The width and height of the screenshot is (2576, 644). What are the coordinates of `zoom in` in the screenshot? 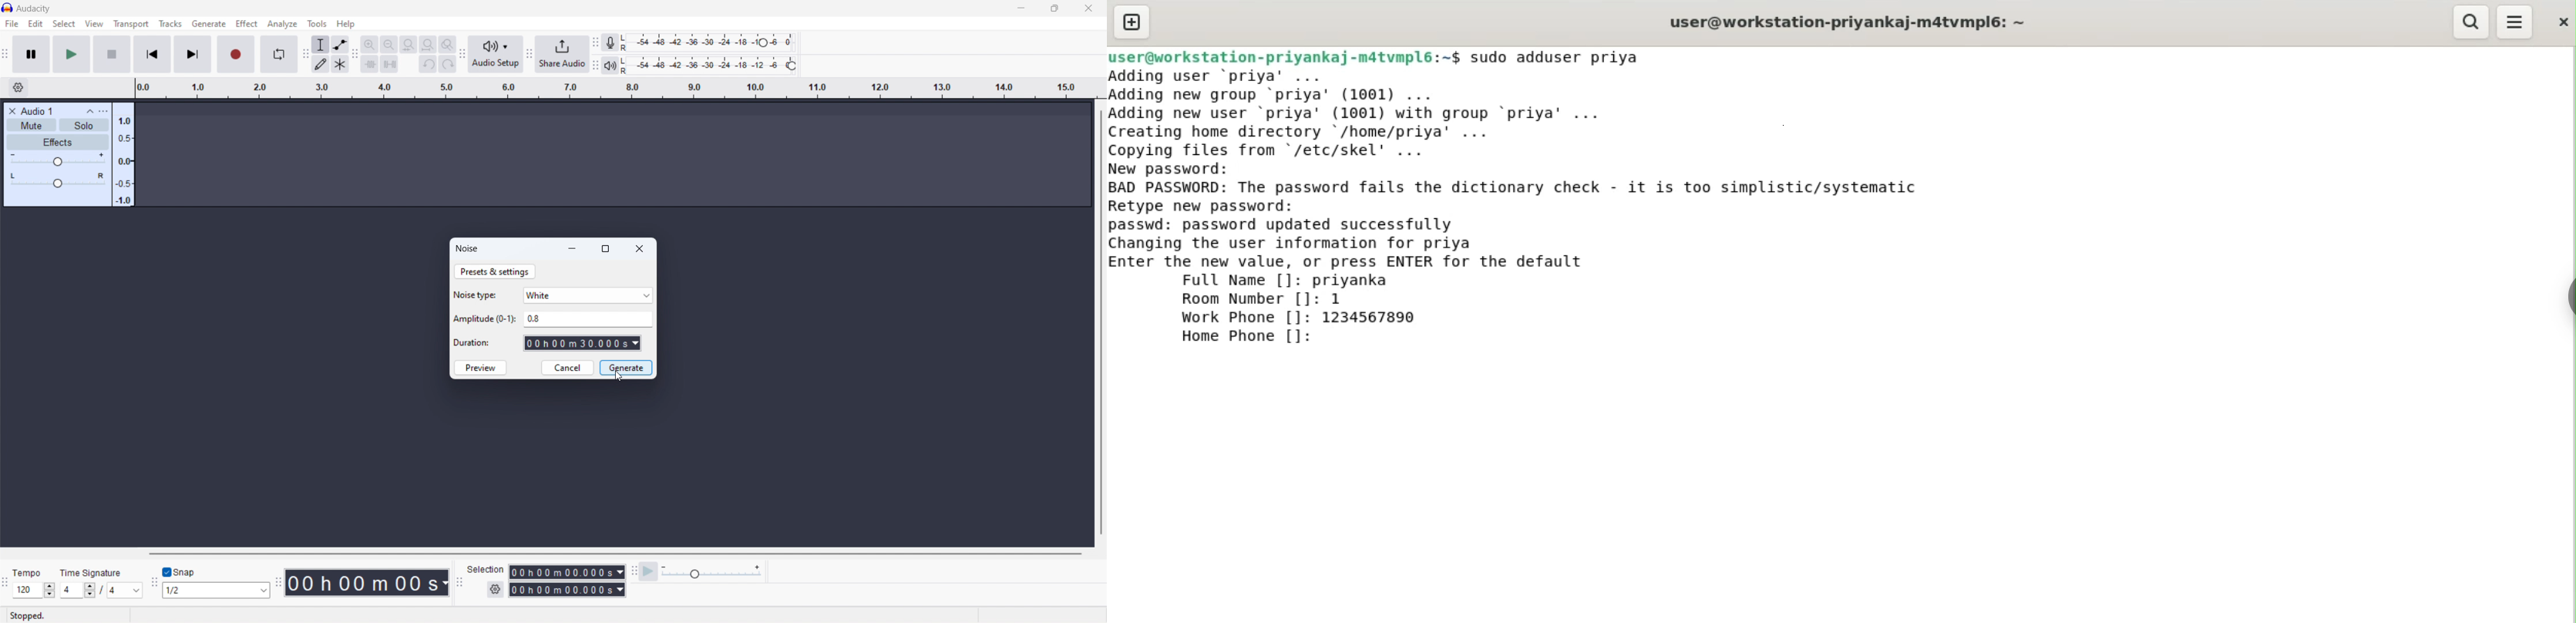 It's located at (370, 44).